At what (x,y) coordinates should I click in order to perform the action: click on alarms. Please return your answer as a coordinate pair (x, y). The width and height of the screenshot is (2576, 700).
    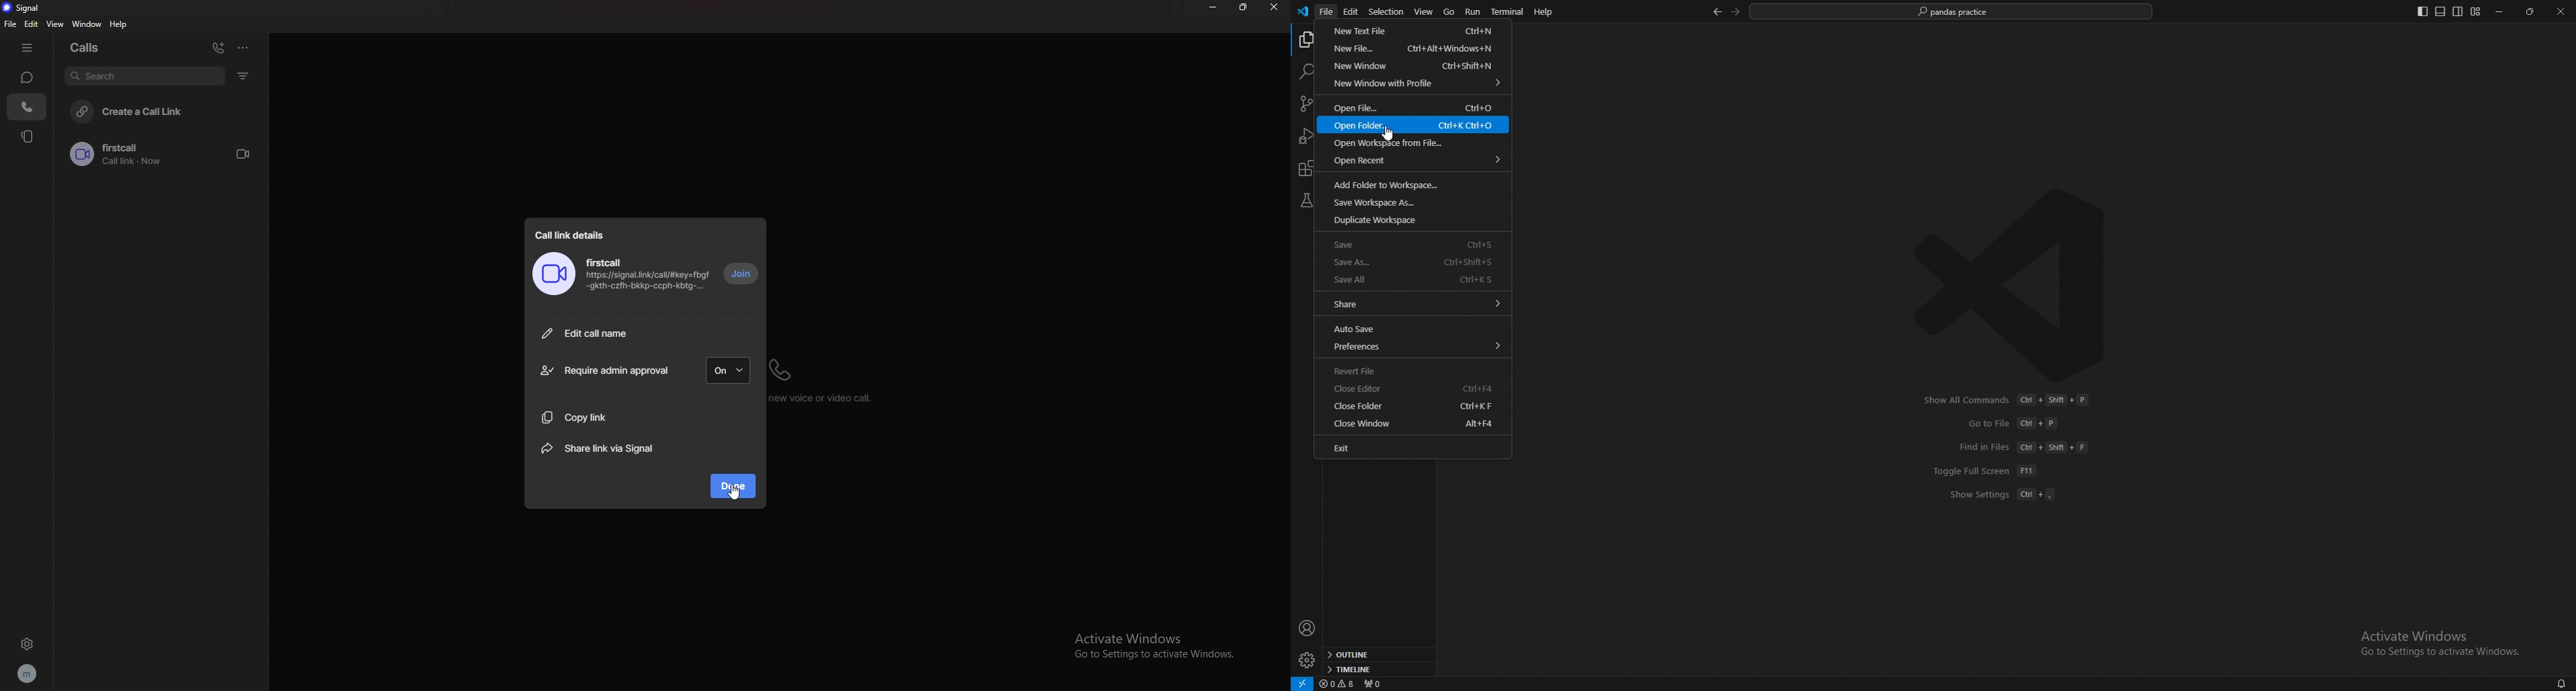
    Looking at the image, I should click on (2562, 683).